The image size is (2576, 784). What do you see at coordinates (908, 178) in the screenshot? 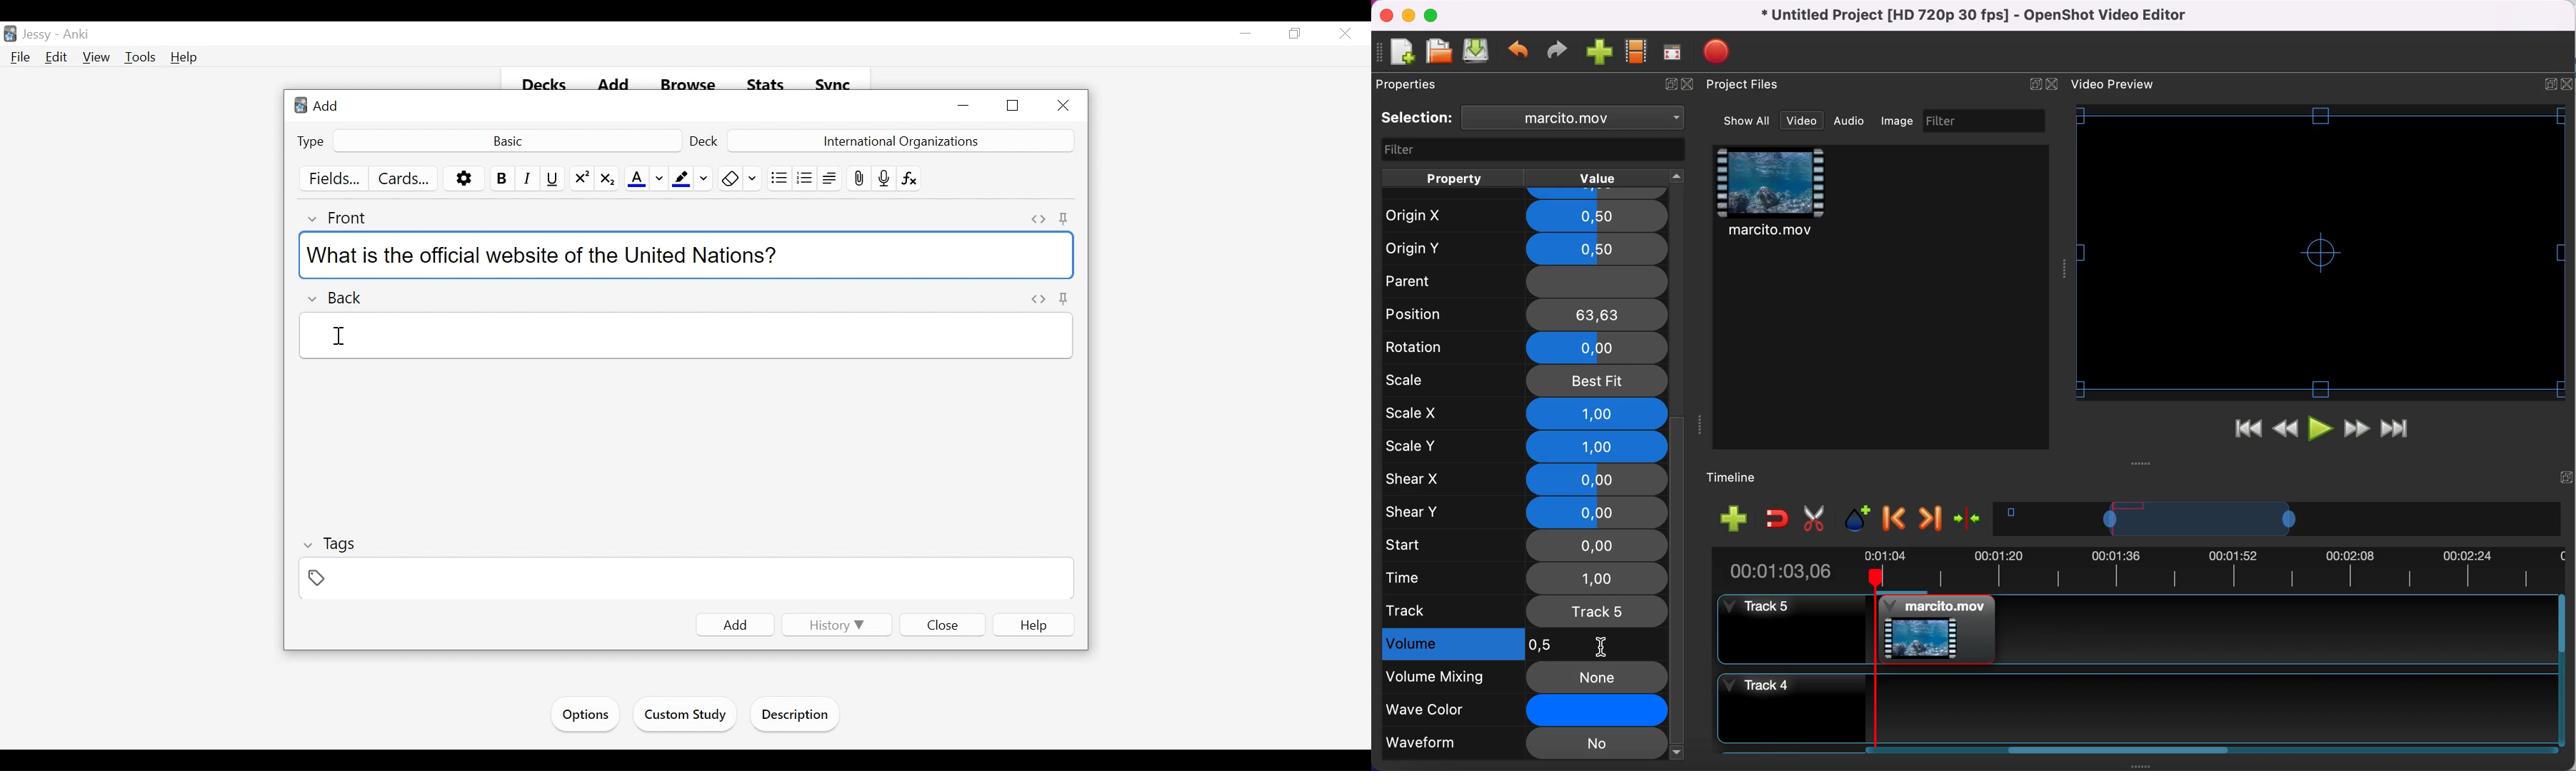
I see `Equations` at bounding box center [908, 178].